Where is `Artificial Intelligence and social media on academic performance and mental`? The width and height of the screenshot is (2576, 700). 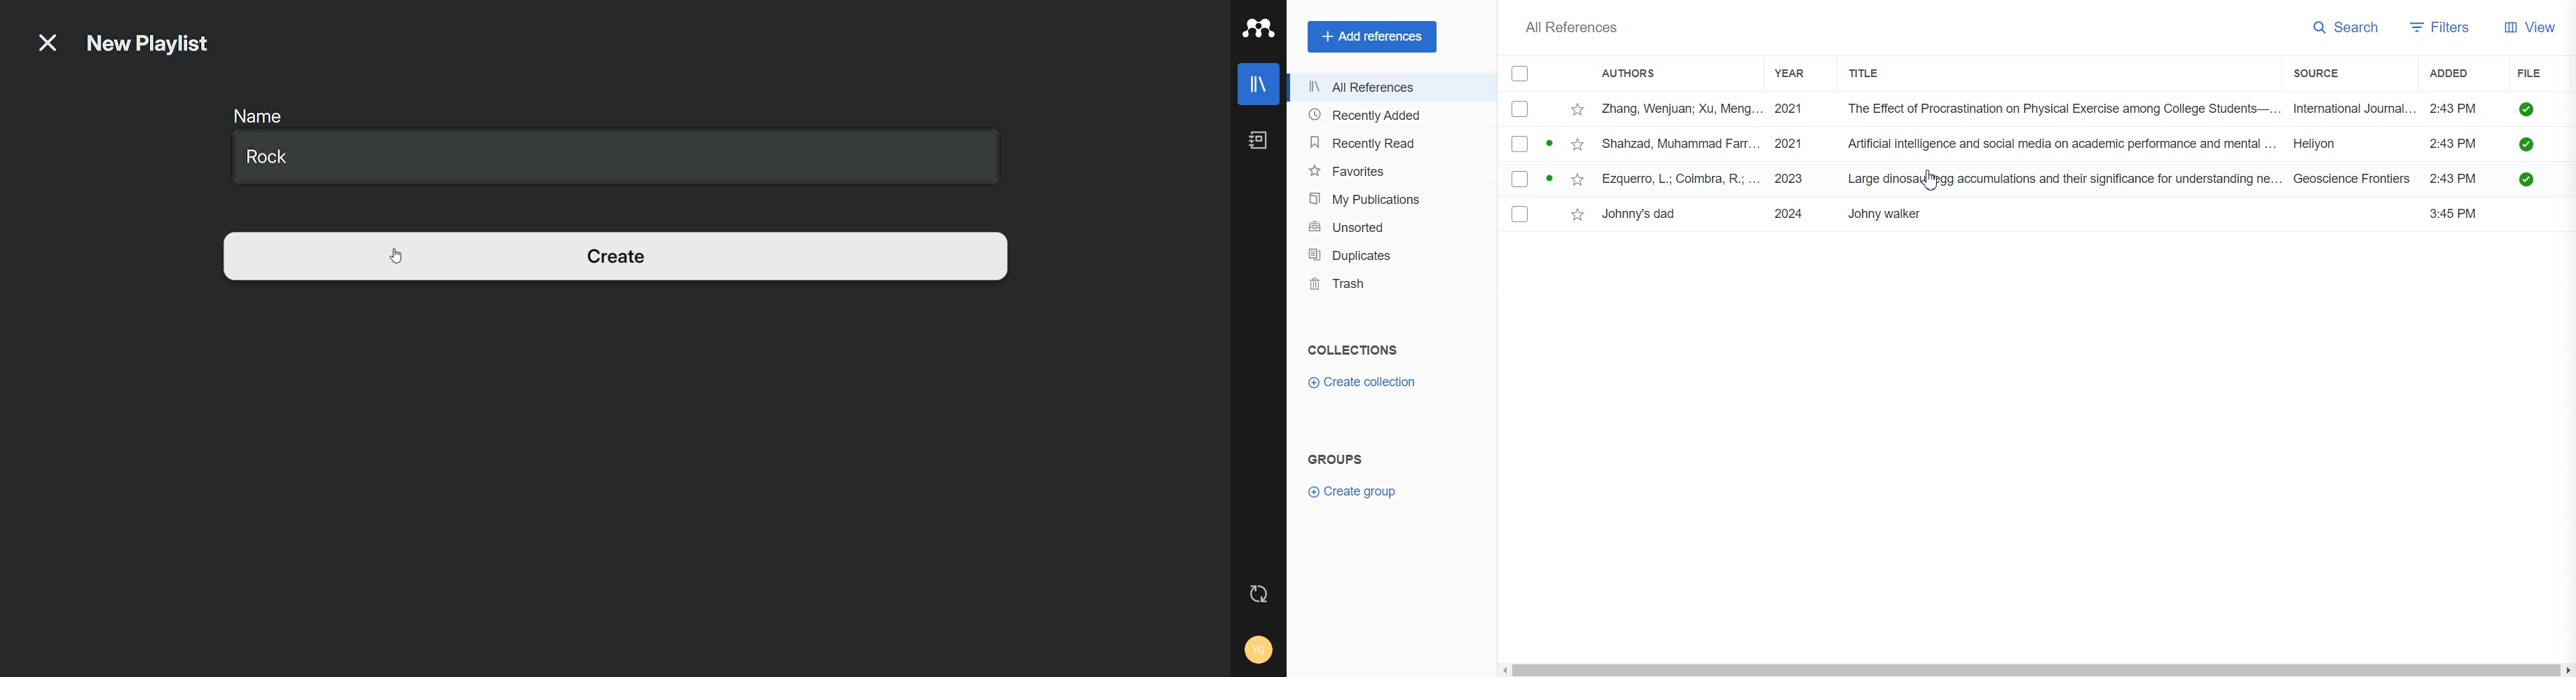
Artificial Intelligence and social media on academic performance and mental is located at coordinates (2064, 144).